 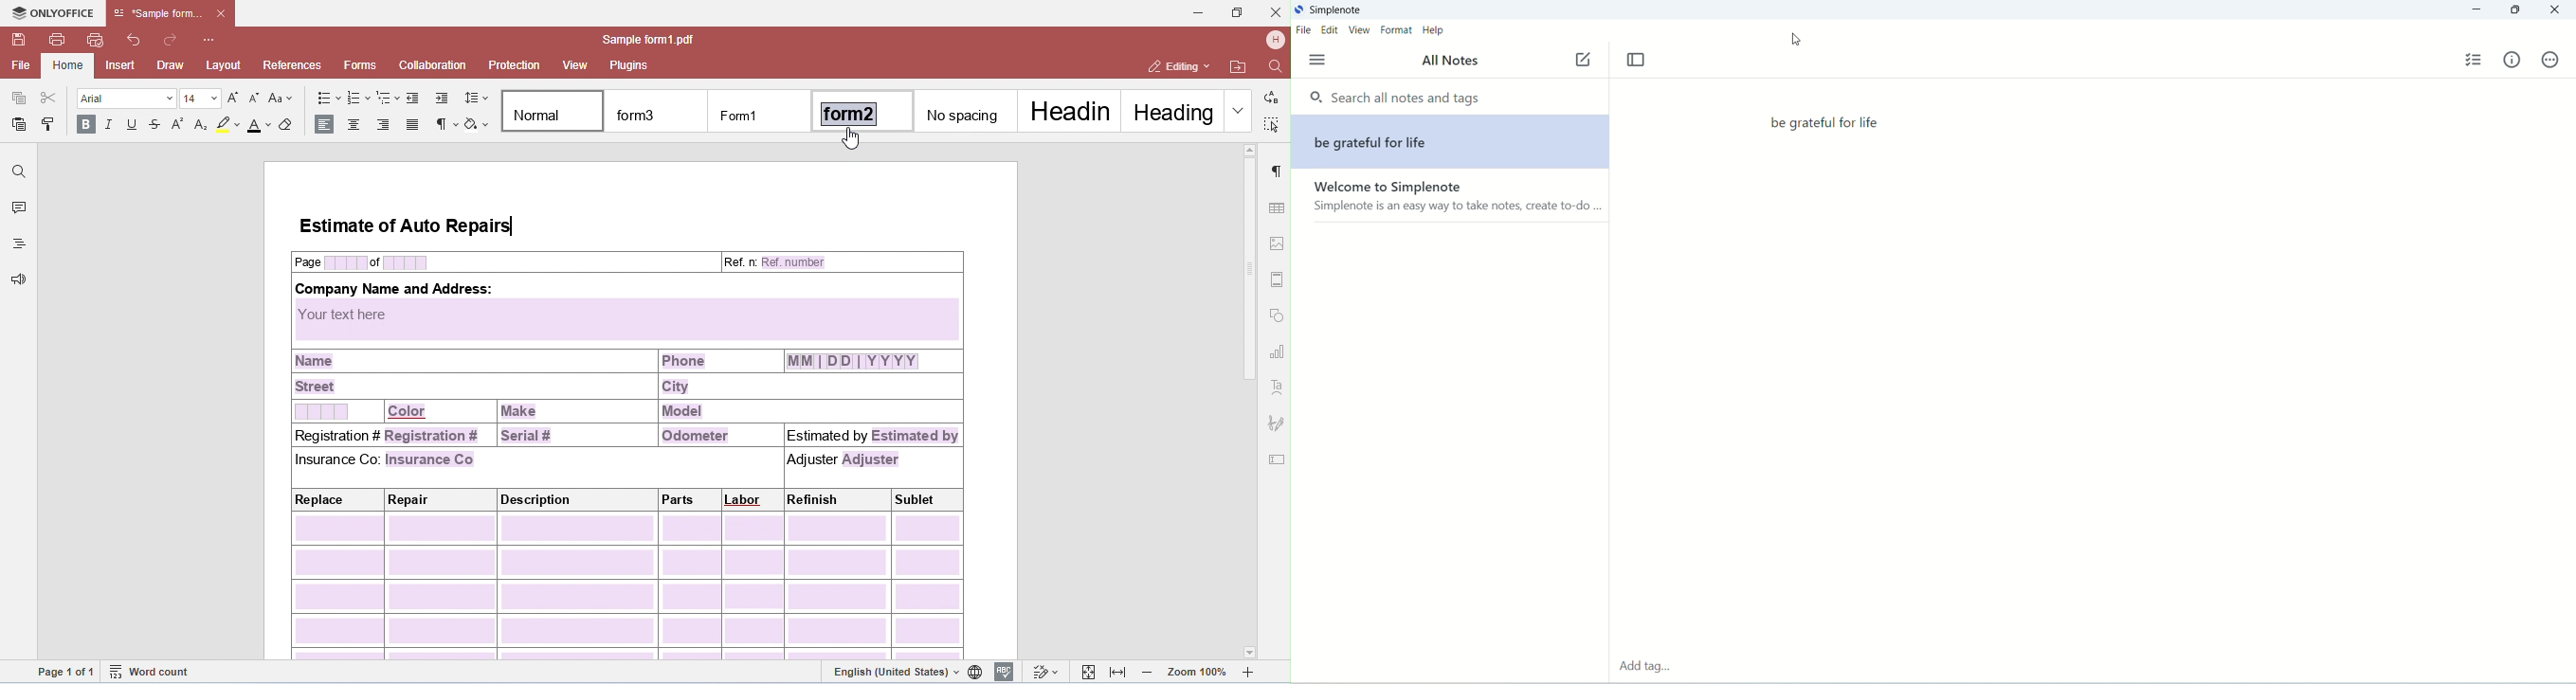 I want to click on info, so click(x=2511, y=61).